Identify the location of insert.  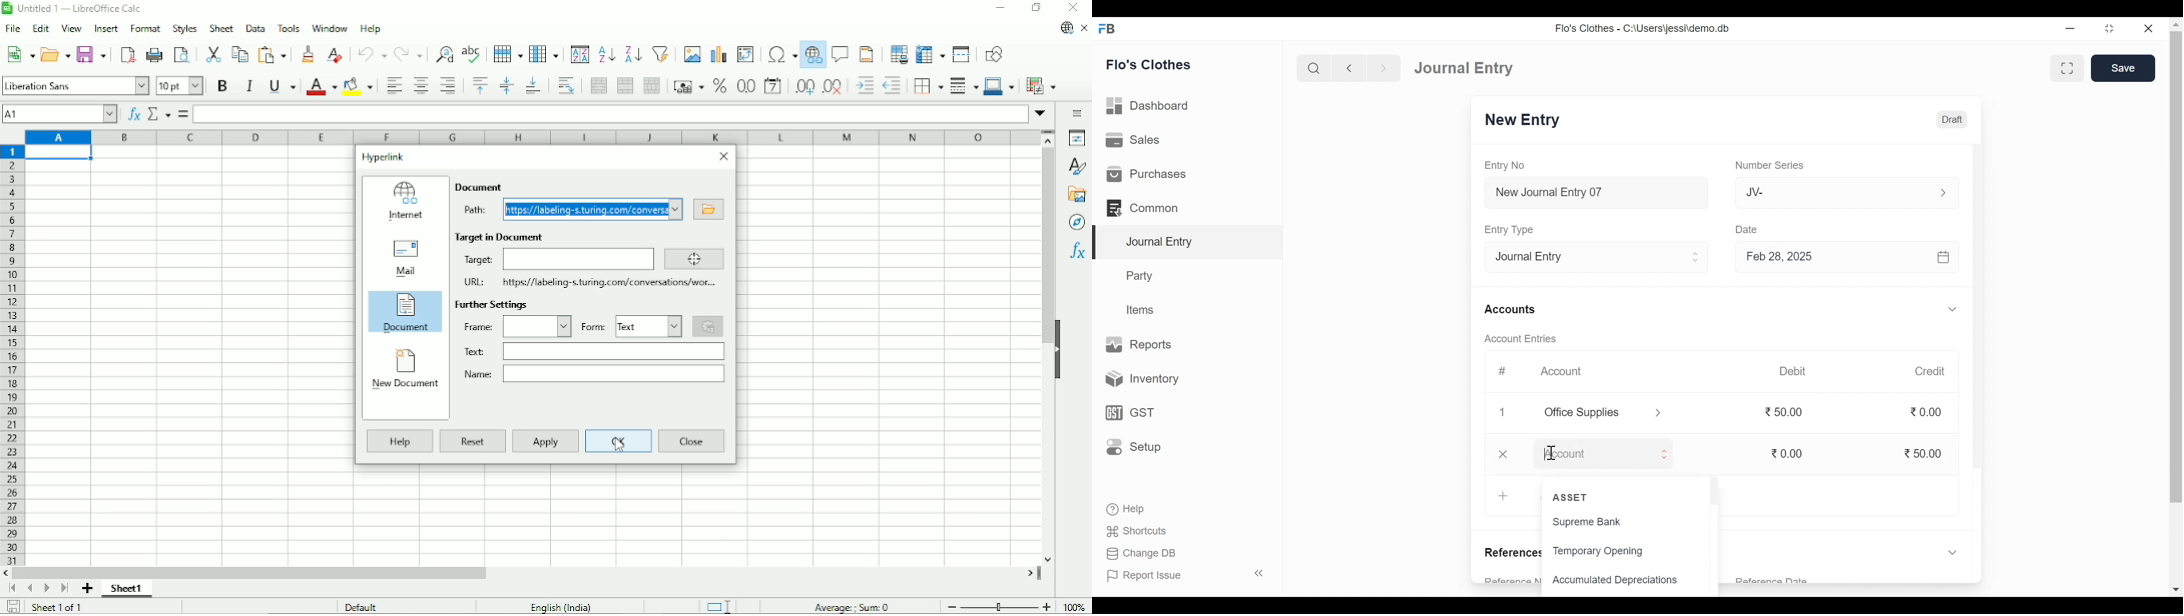
(107, 28).